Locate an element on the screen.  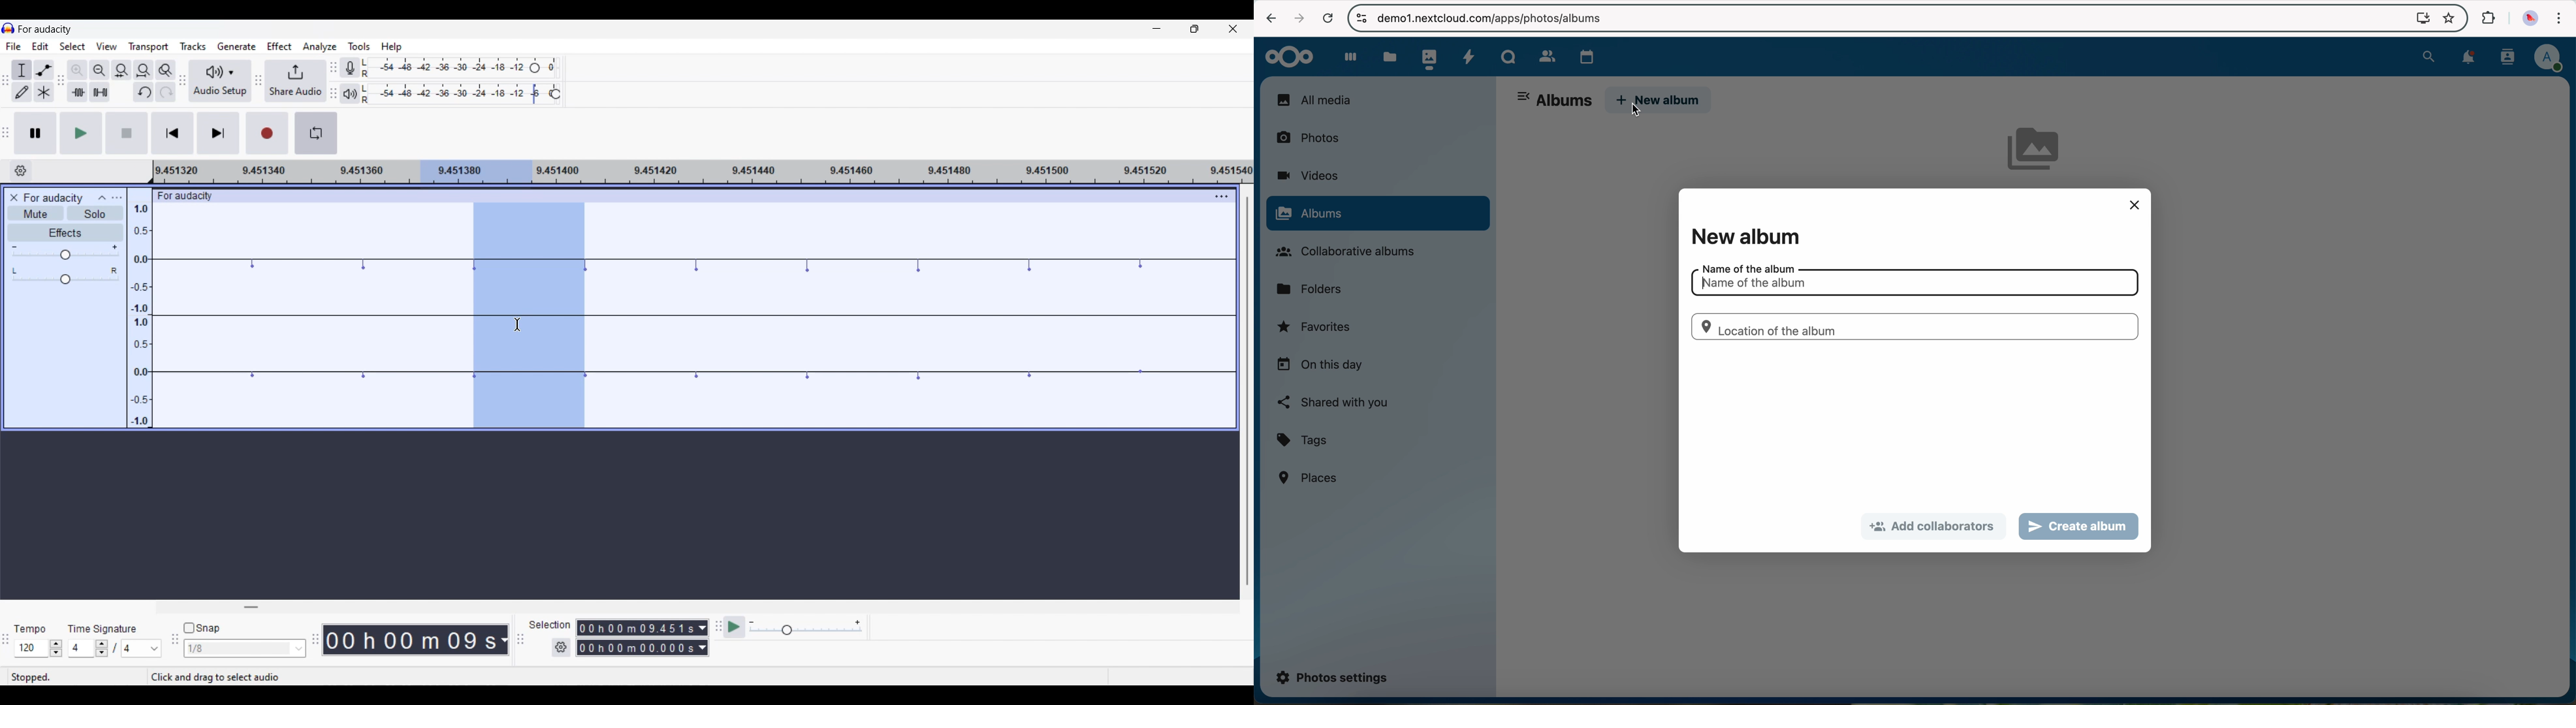
Edit menu is located at coordinates (40, 46).